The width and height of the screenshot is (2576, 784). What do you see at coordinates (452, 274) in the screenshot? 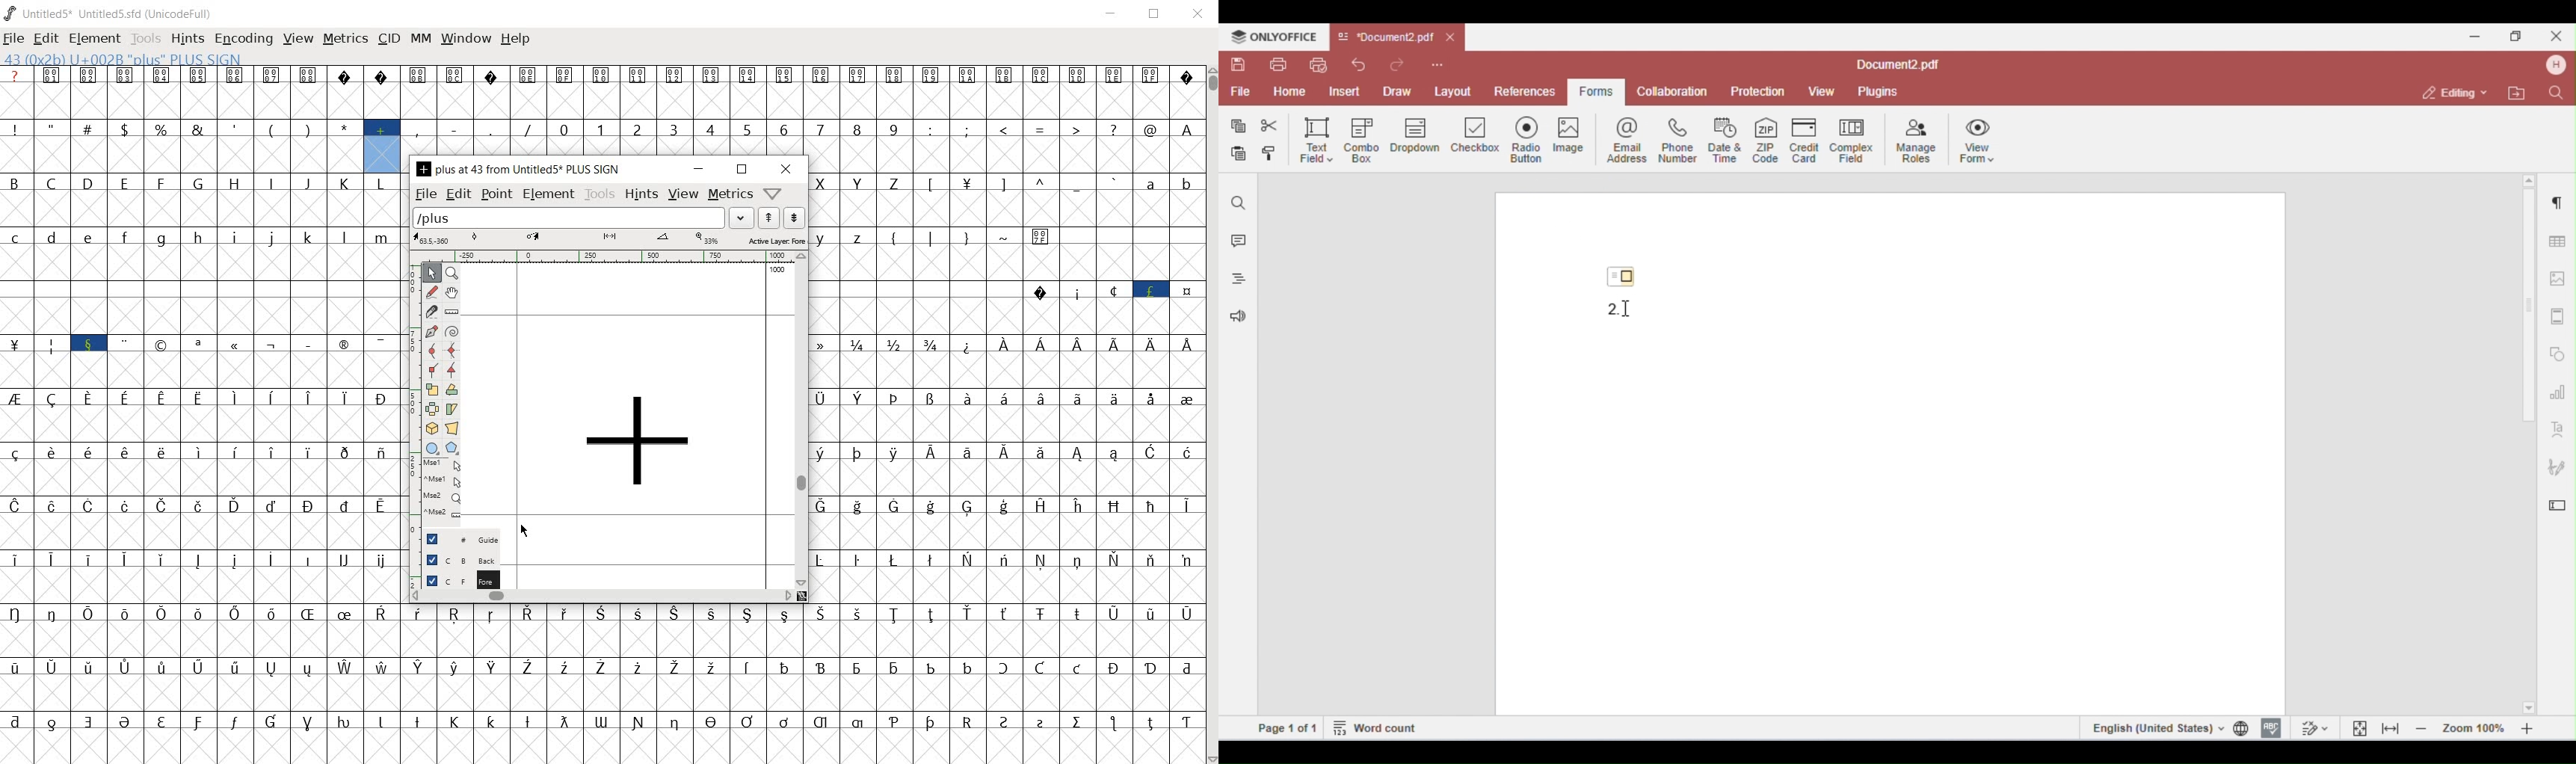
I see `MAGNIFY` at bounding box center [452, 274].